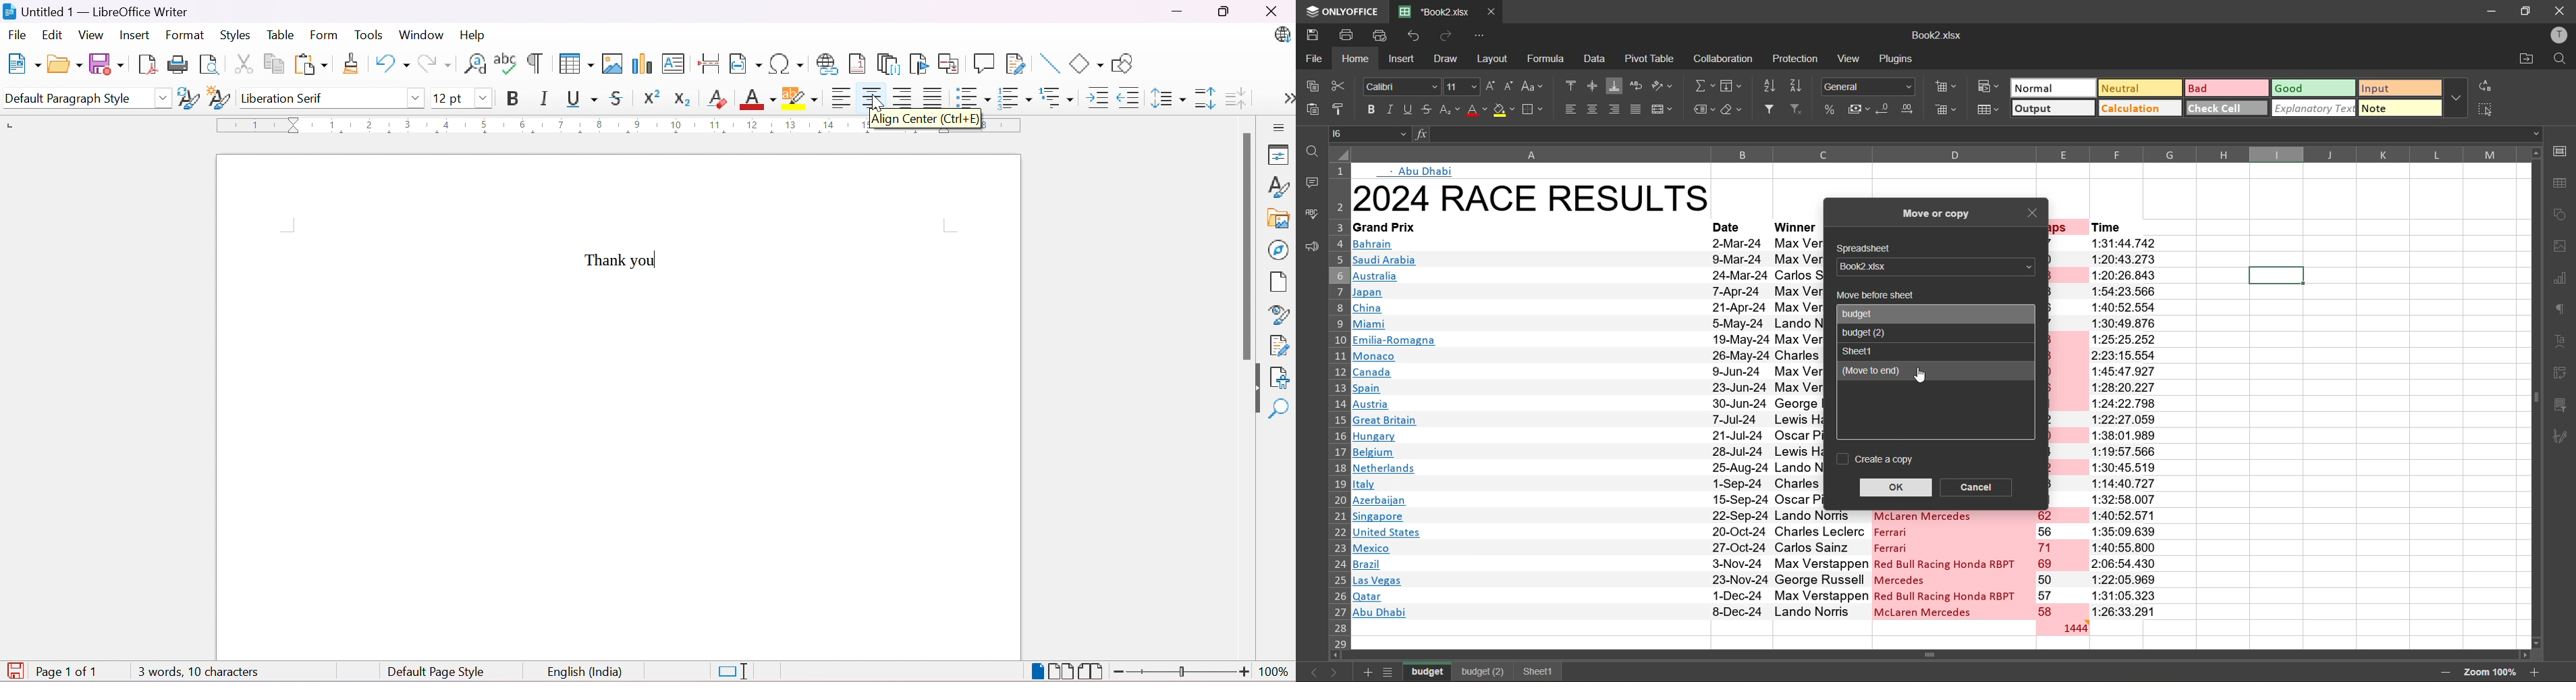 The image size is (2576, 700). What do you see at coordinates (1947, 111) in the screenshot?
I see `delete cells` at bounding box center [1947, 111].